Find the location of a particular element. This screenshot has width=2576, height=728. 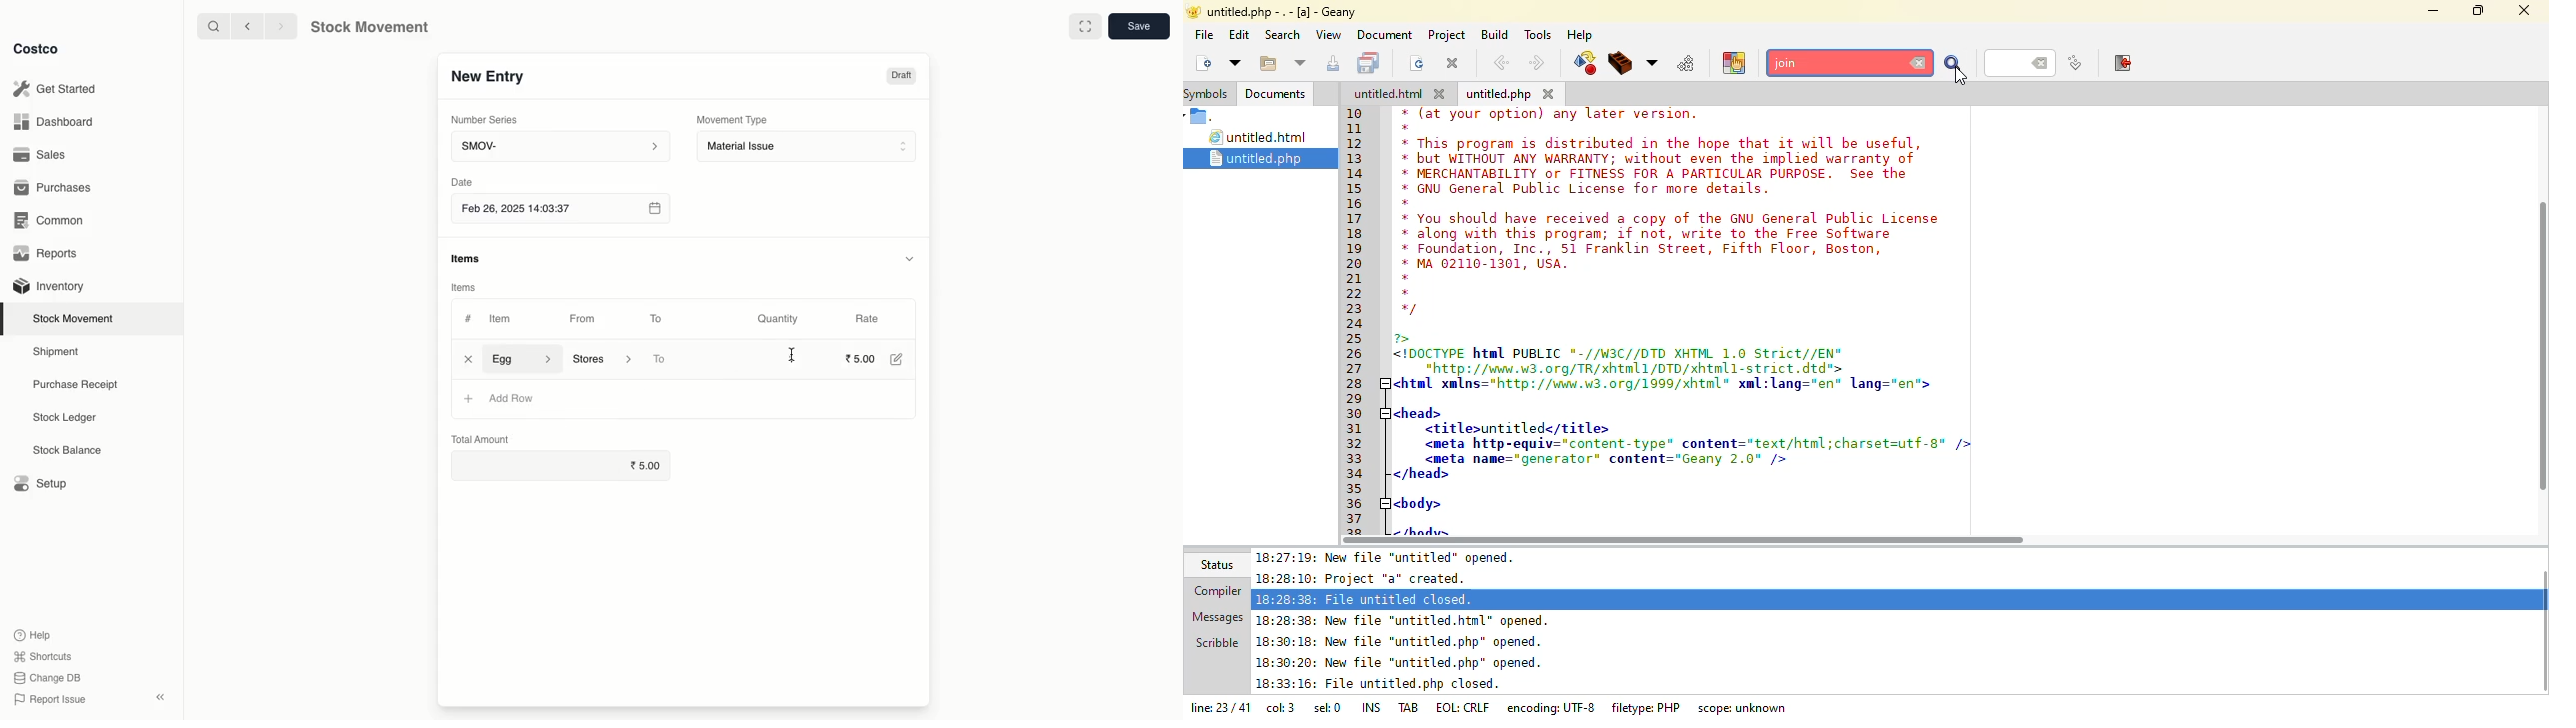

18:27:19: New file "untitled" opened. is located at coordinates (1393, 557).